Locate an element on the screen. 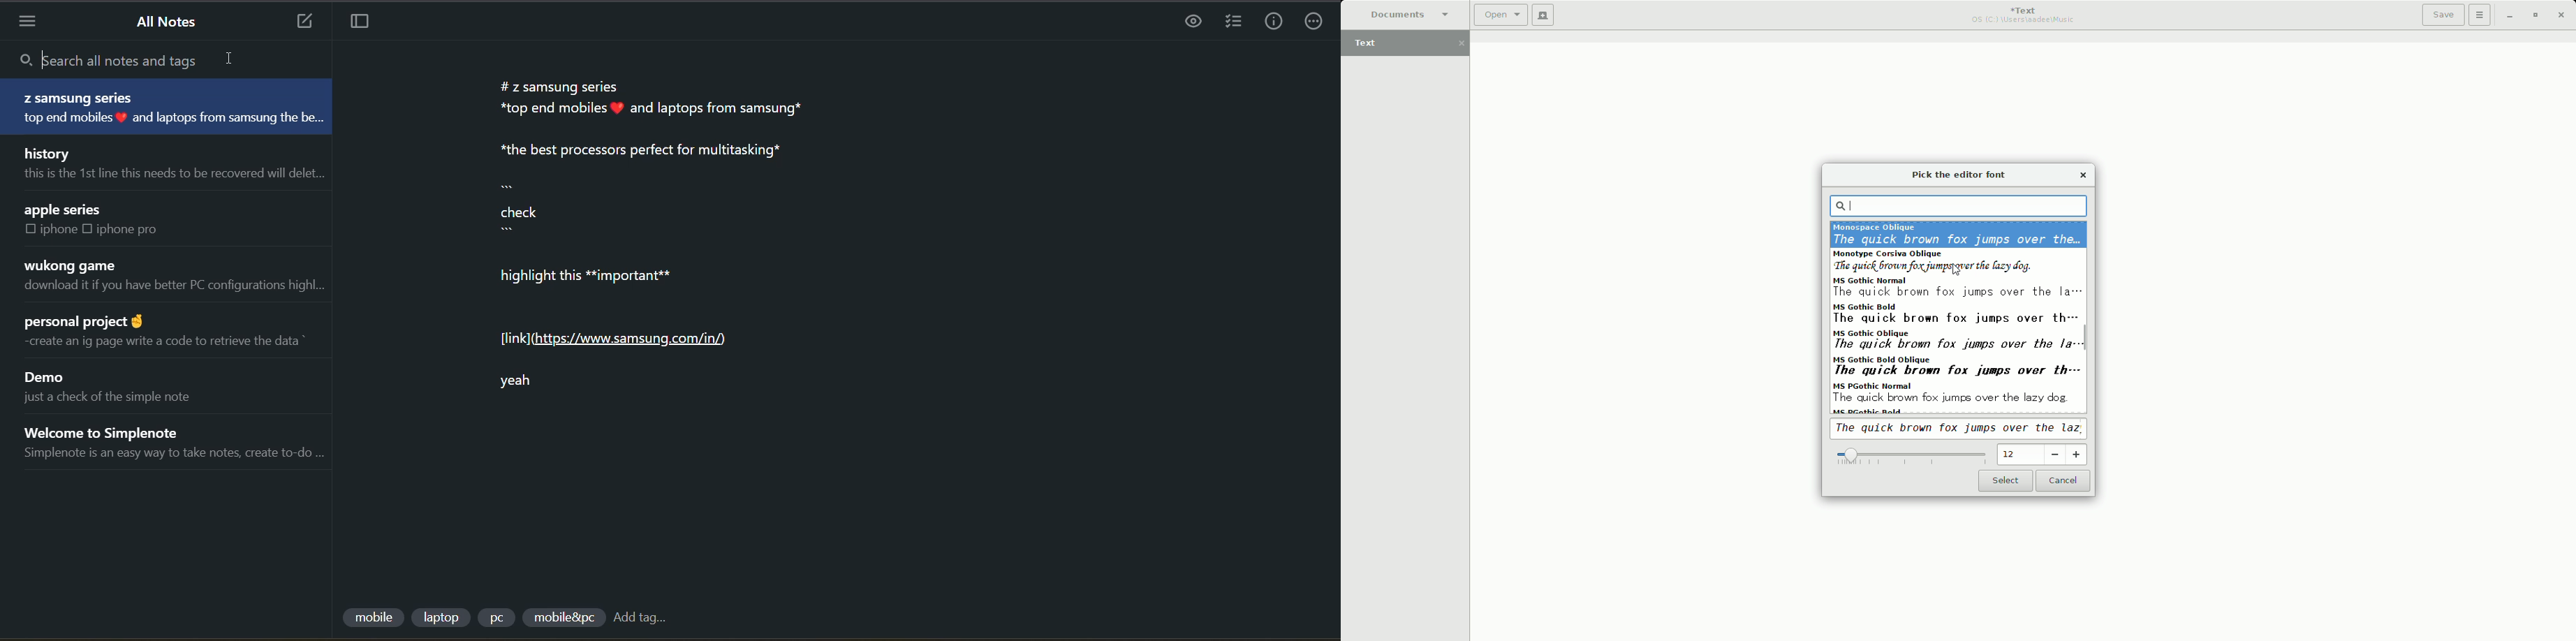 The width and height of the screenshot is (2576, 644). New is located at coordinates (1543, 15).